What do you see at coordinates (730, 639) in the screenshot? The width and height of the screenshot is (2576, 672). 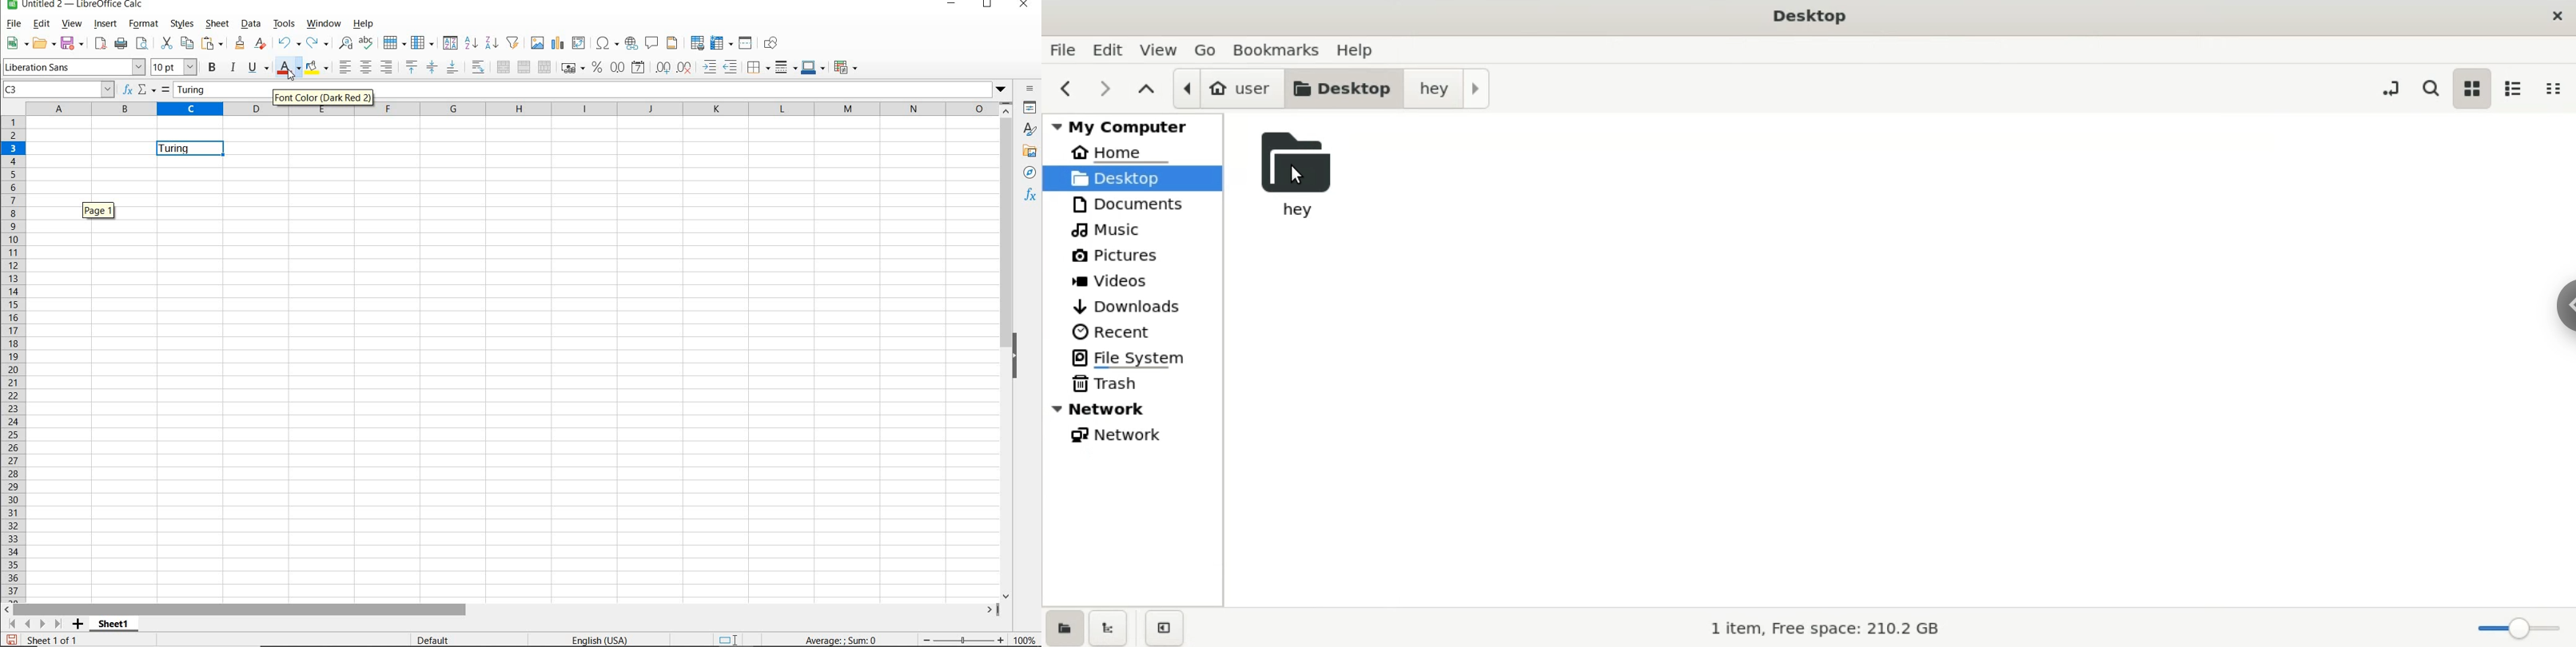 I see `STANDARD SELECTION` at bounding box center [730, 639].